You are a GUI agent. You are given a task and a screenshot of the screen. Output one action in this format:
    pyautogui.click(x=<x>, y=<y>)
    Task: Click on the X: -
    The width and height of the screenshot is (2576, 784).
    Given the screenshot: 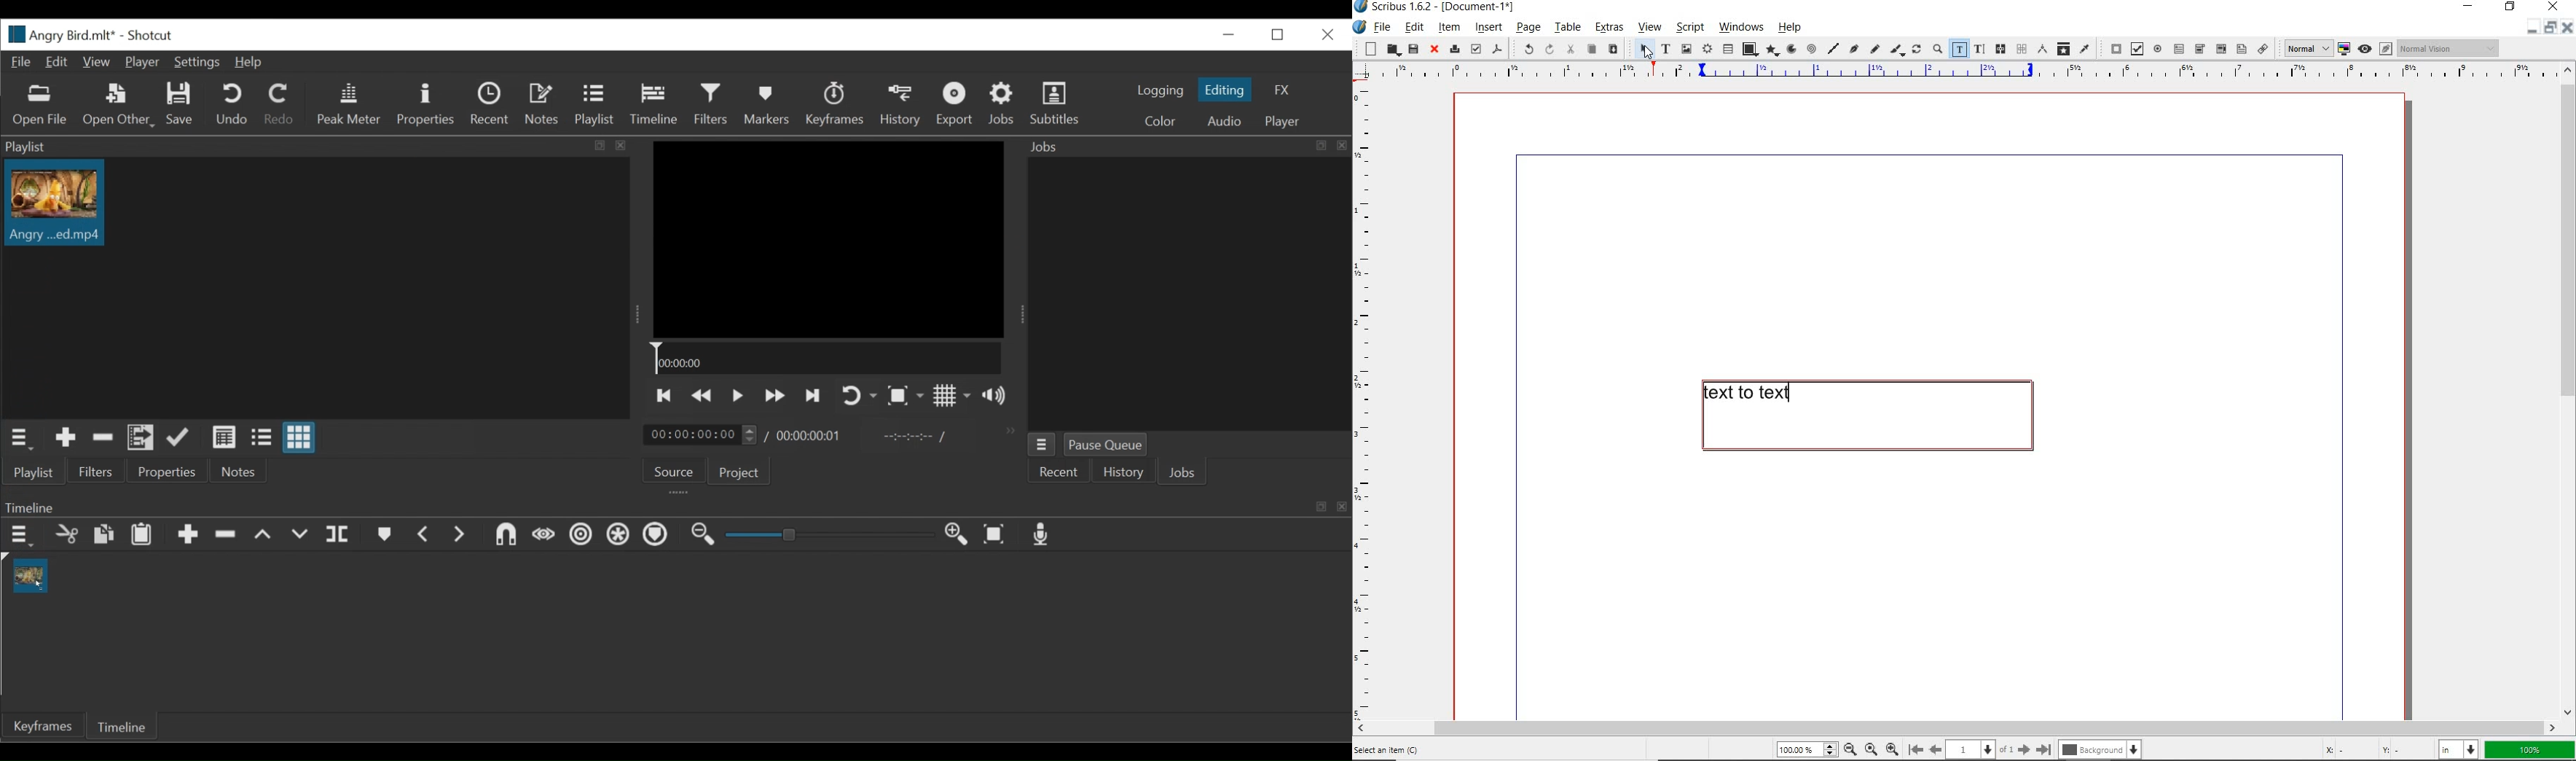 What is the action you would take?
    pyautogui.click(x=2348, y=749)
    